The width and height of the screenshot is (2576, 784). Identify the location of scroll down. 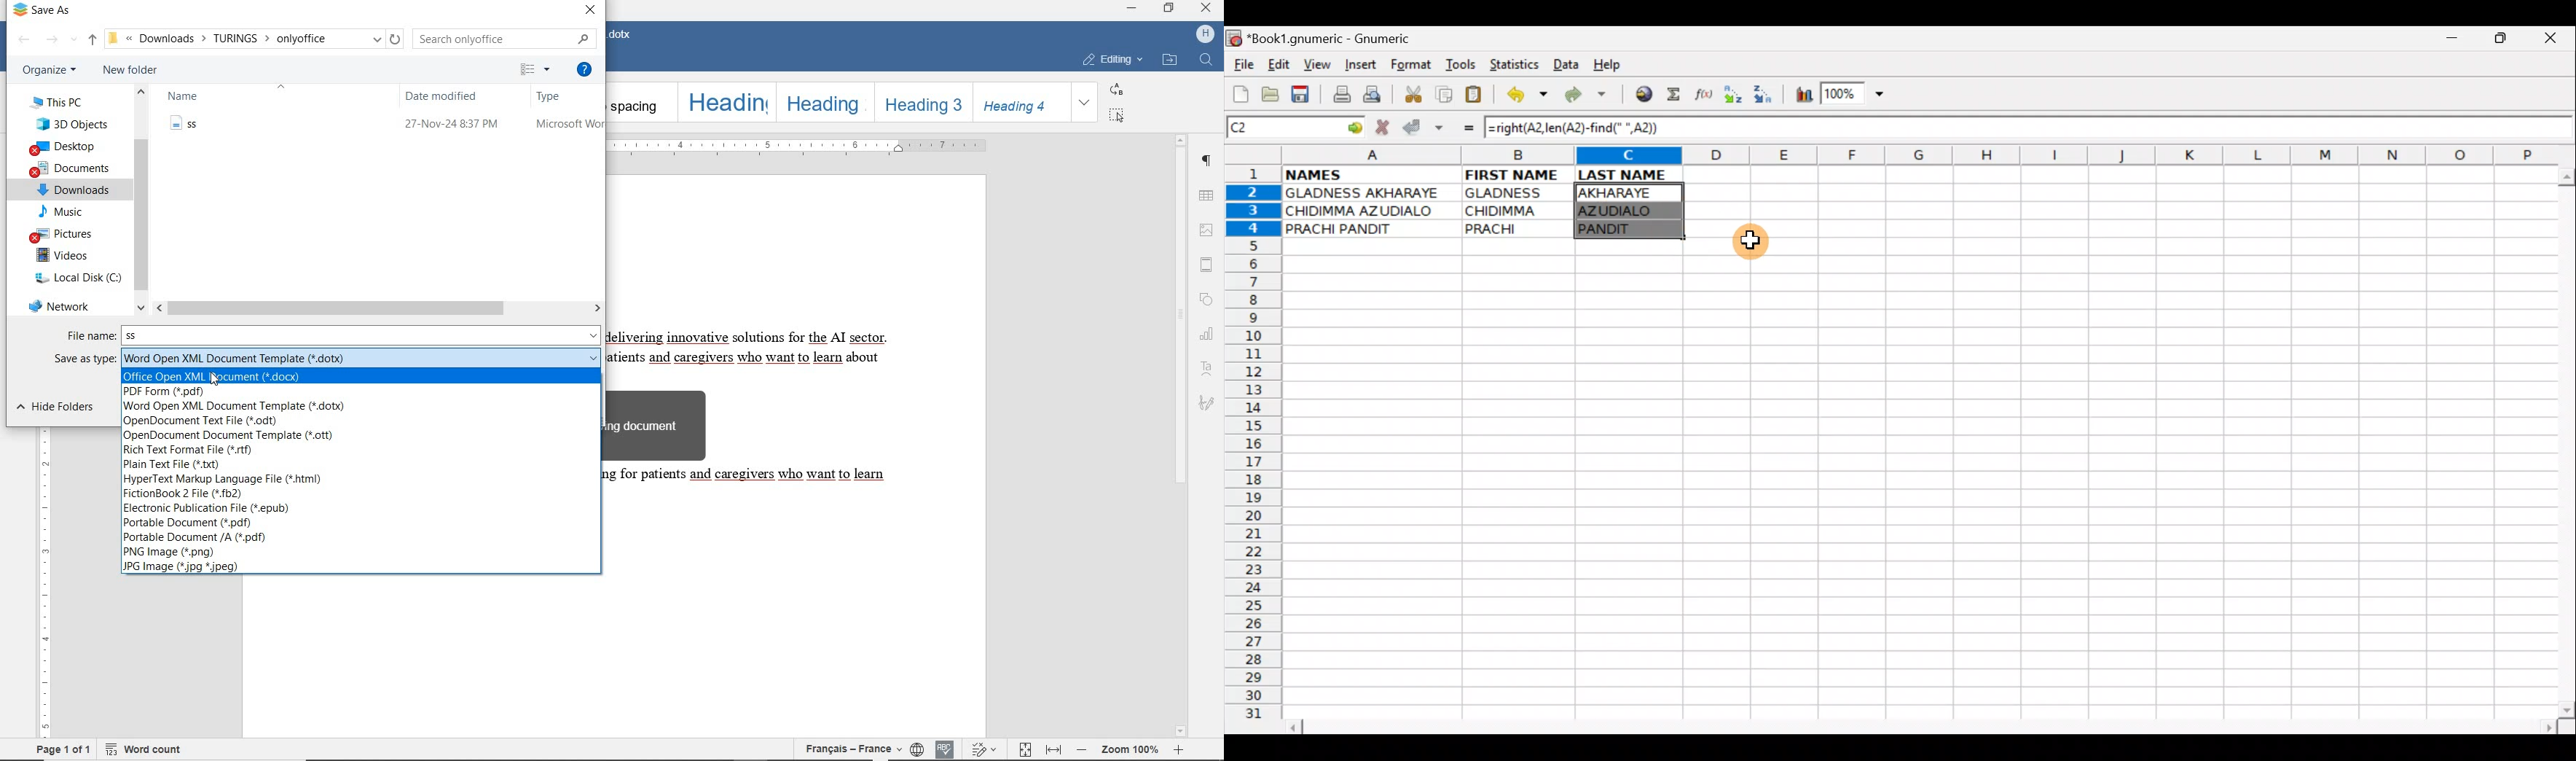
(141, 309).